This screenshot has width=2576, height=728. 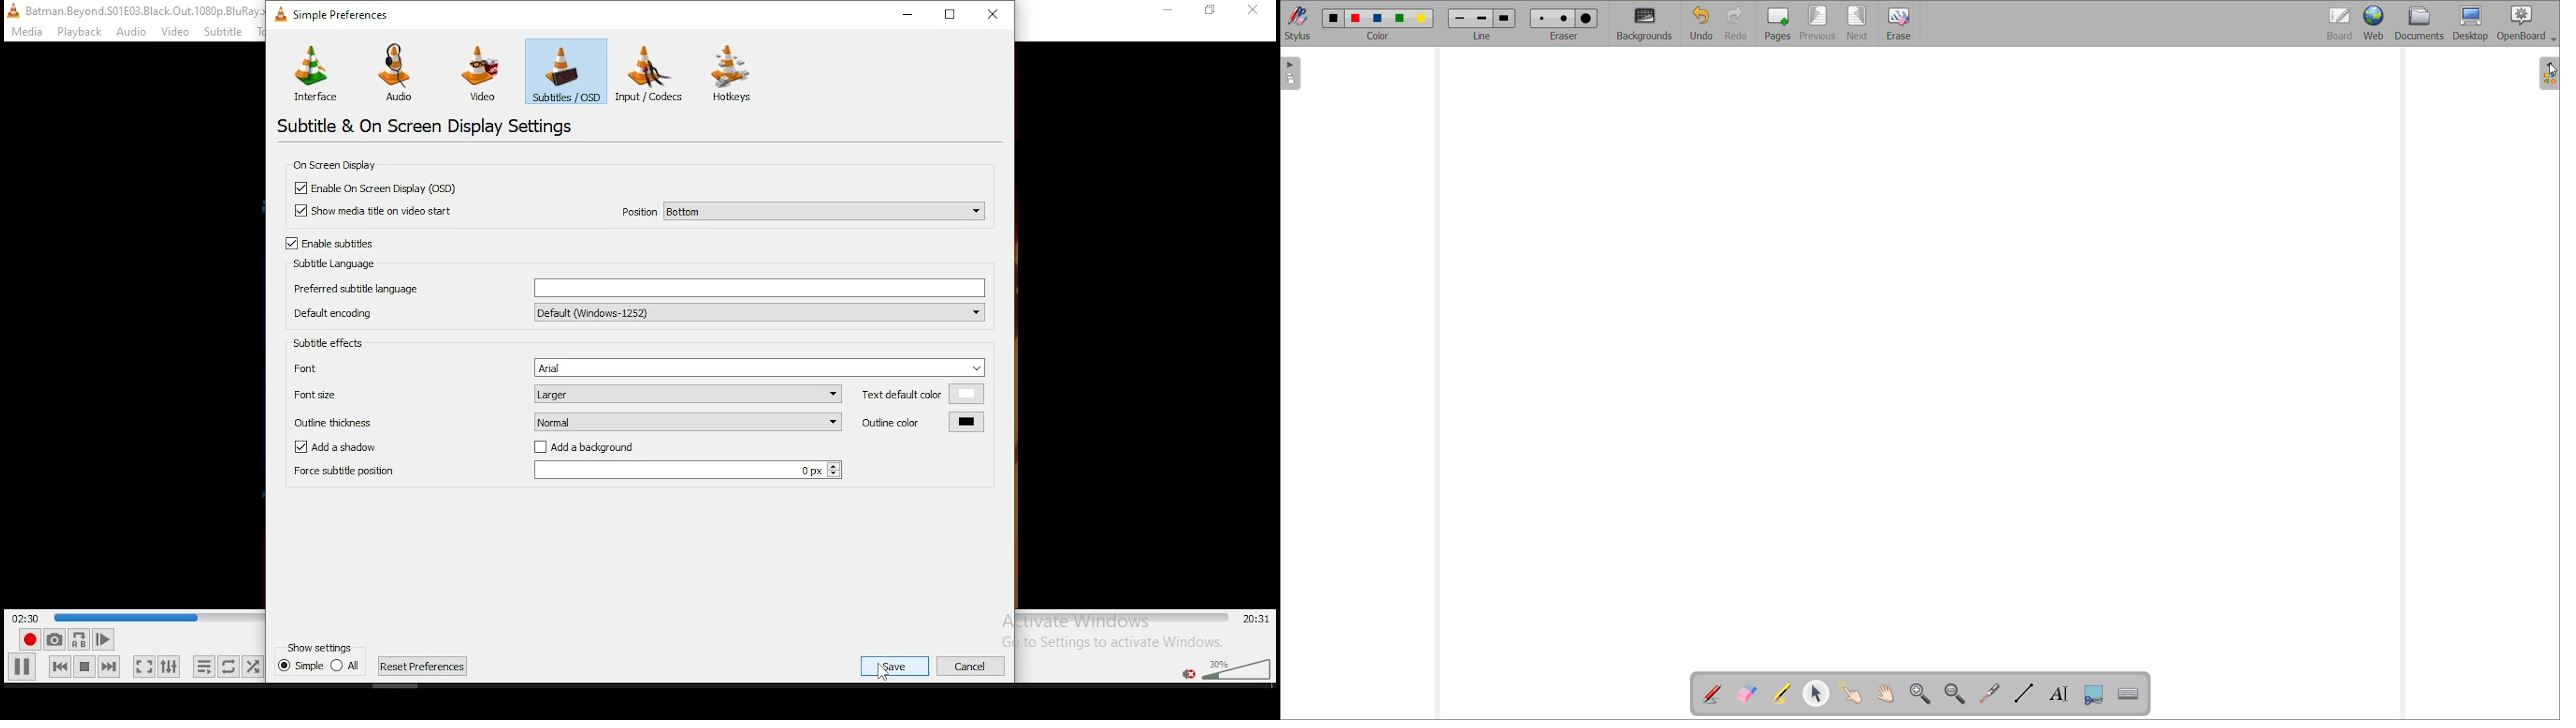 I want to click on audio, so click(x=402, y=74).